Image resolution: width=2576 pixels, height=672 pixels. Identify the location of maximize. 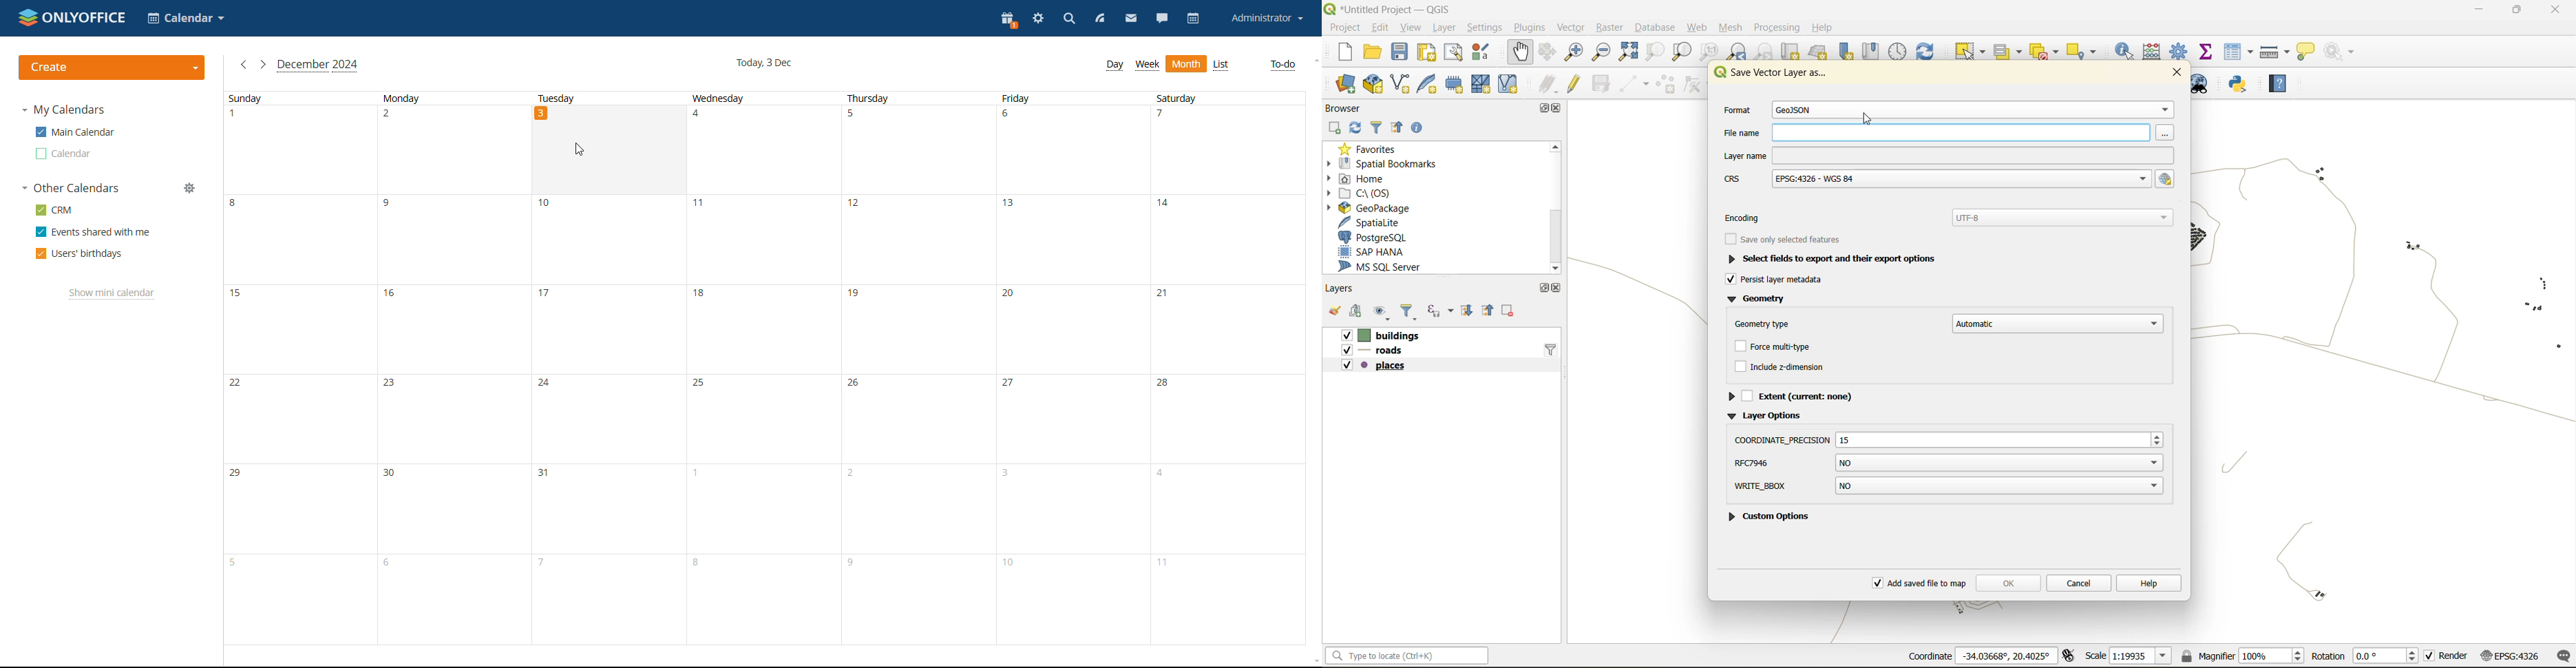
(1546, 110).